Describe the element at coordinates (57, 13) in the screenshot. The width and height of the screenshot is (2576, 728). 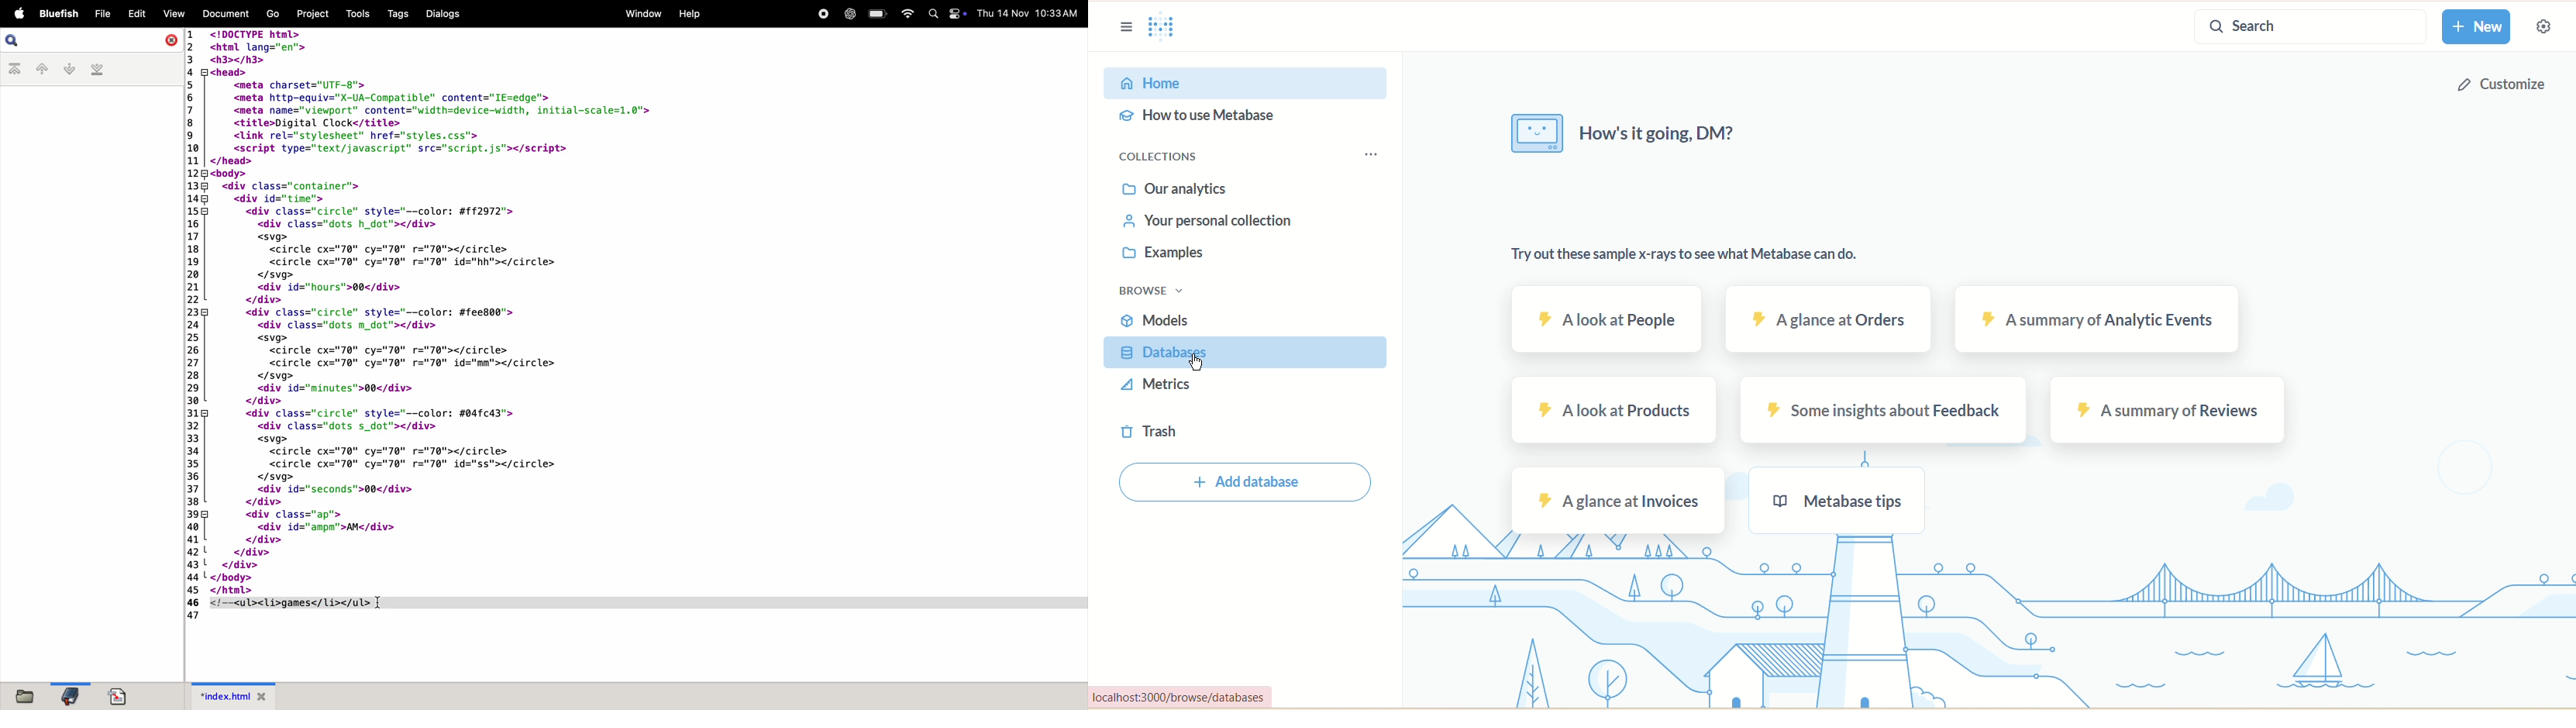
I see `bluefish` at that location.